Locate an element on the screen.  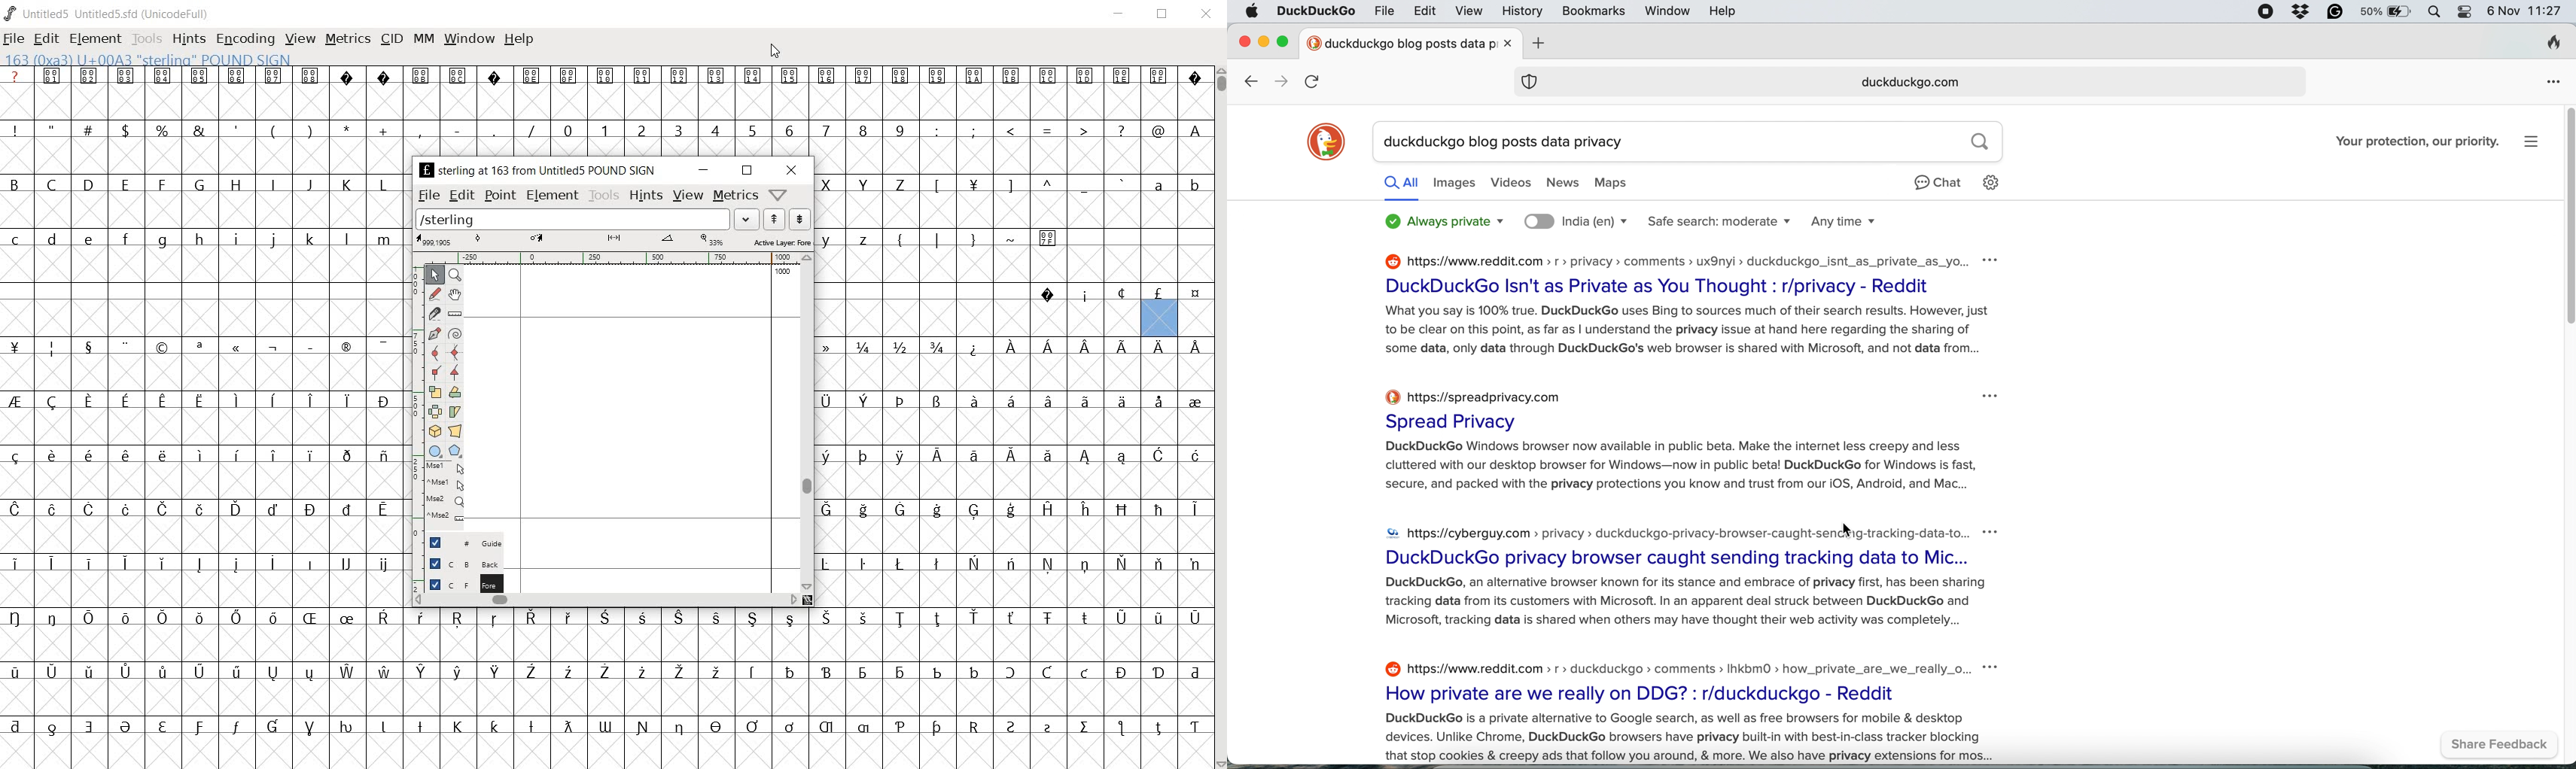
Symbol is located at coordinates (831, 509).